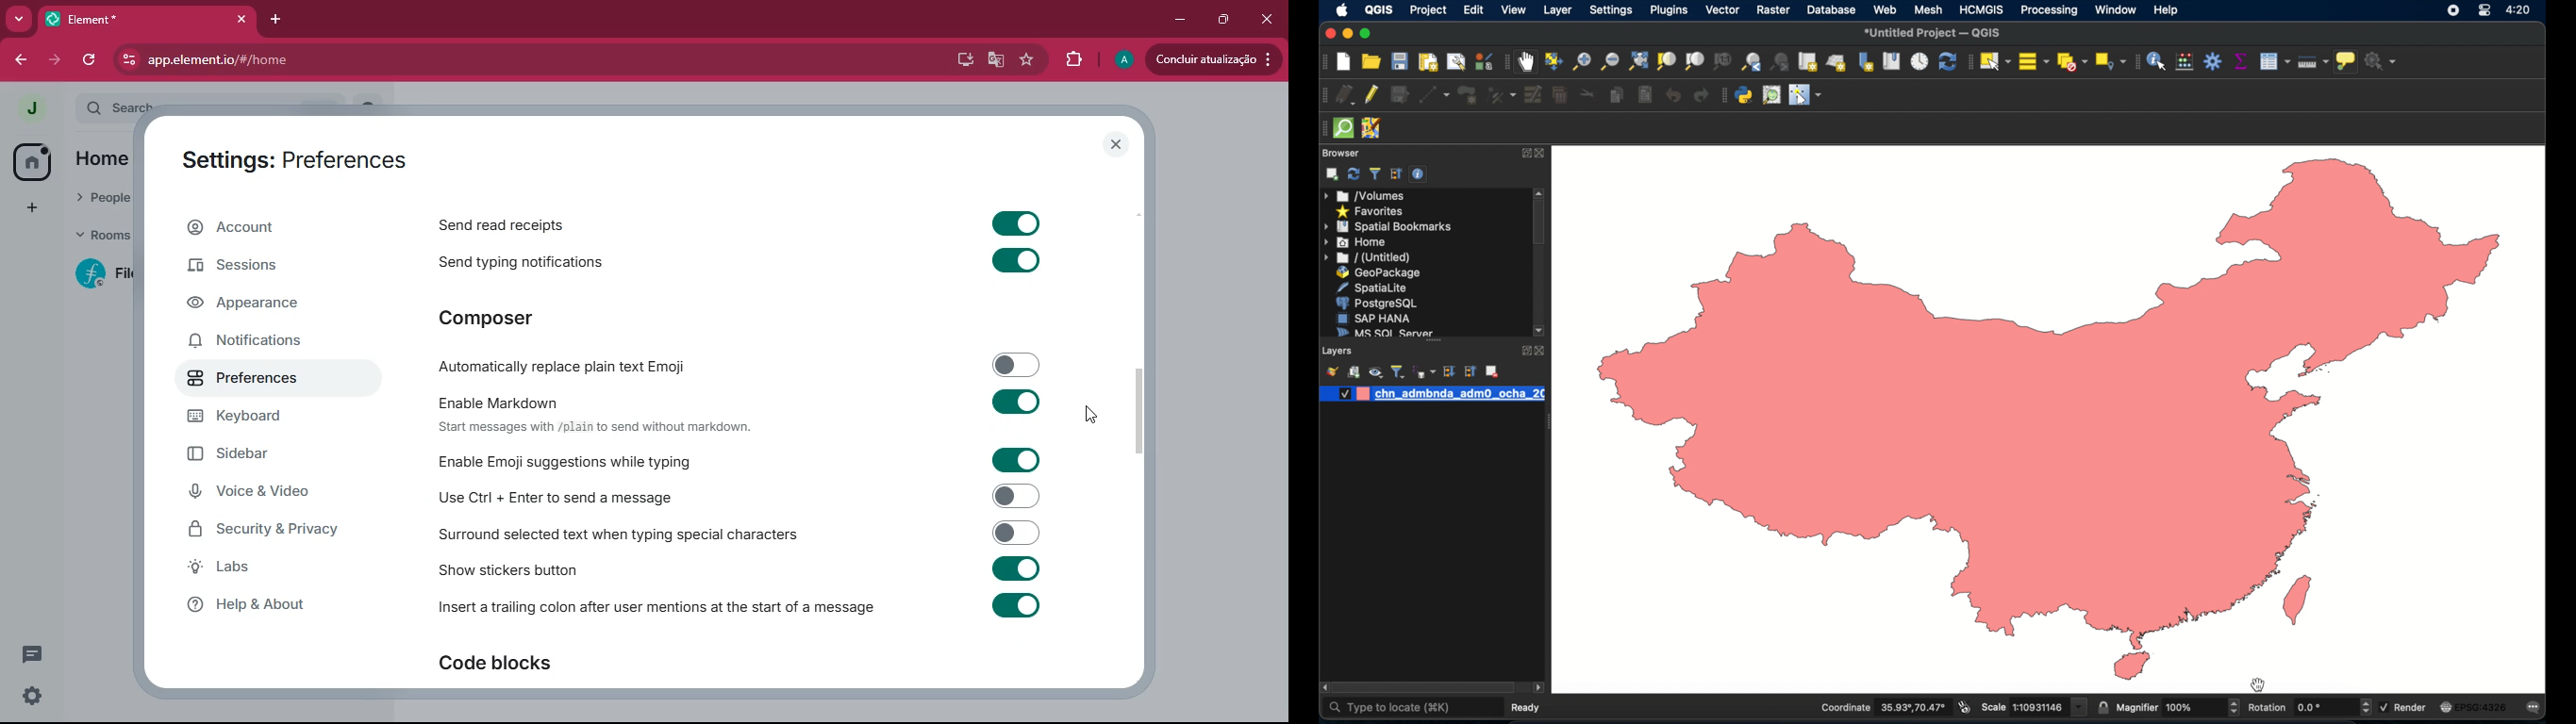  What do you see at coordinates (2258, 683) in the screenshot?
I see `hand cursor` at bounding box center [2258, 683].